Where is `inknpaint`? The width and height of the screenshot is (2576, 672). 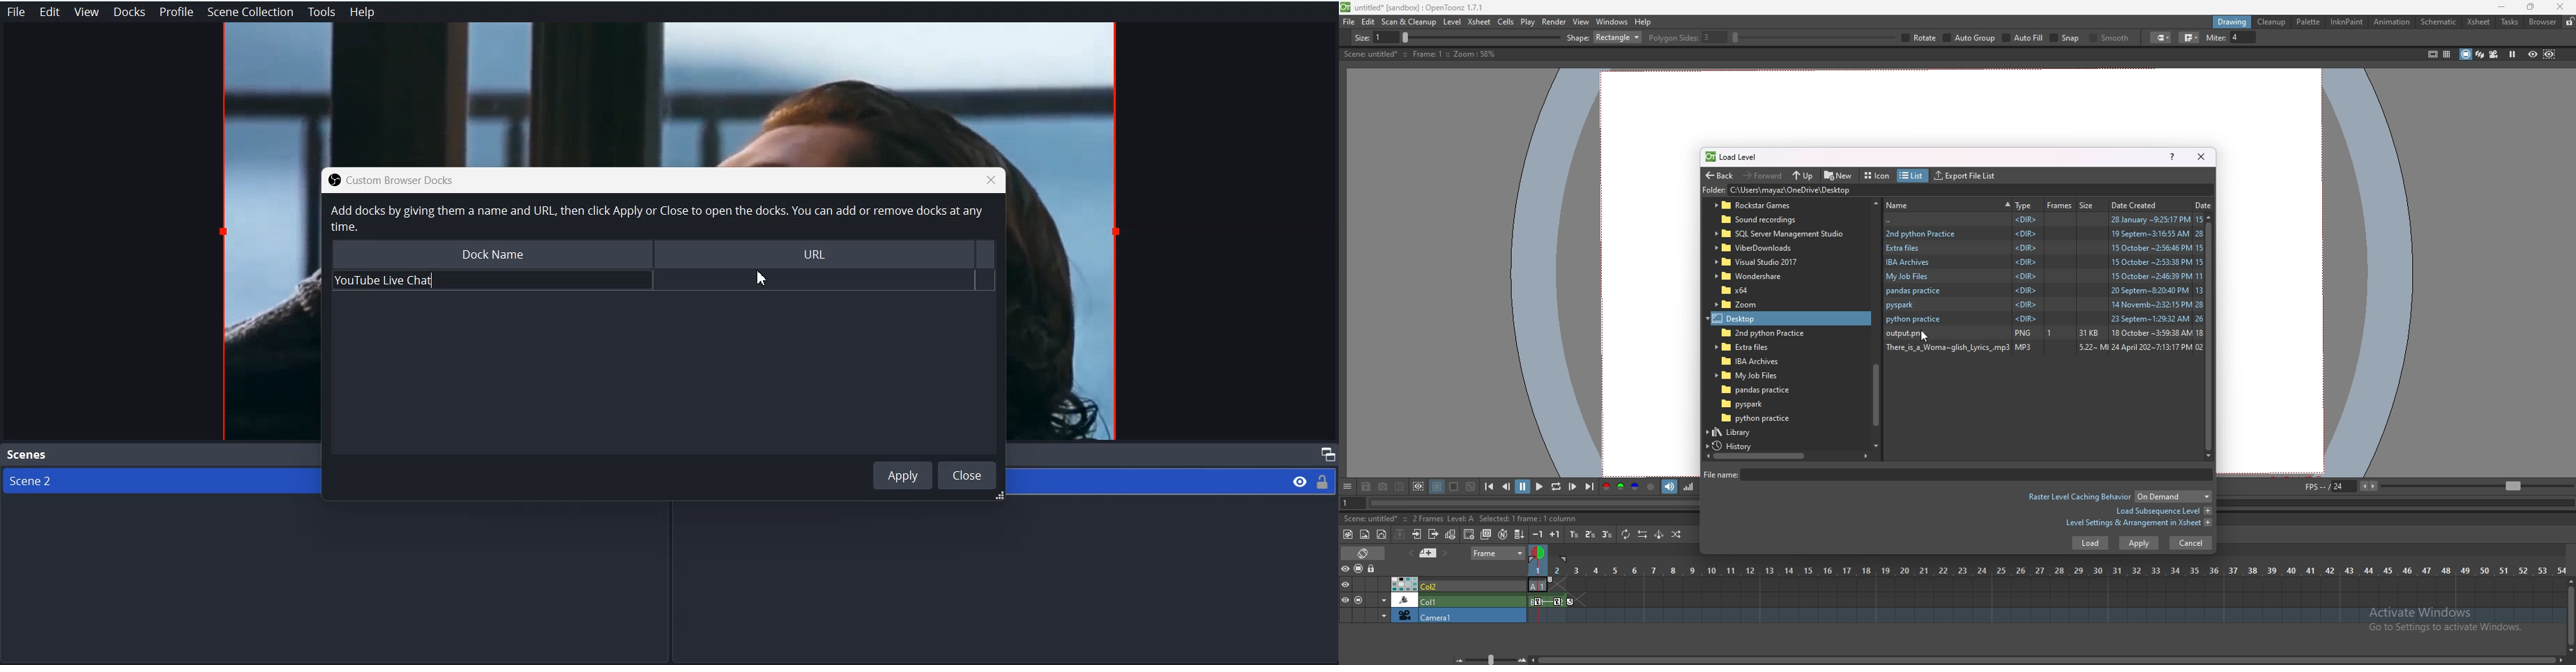
inknpaint is located at coordinates (2347, 22).